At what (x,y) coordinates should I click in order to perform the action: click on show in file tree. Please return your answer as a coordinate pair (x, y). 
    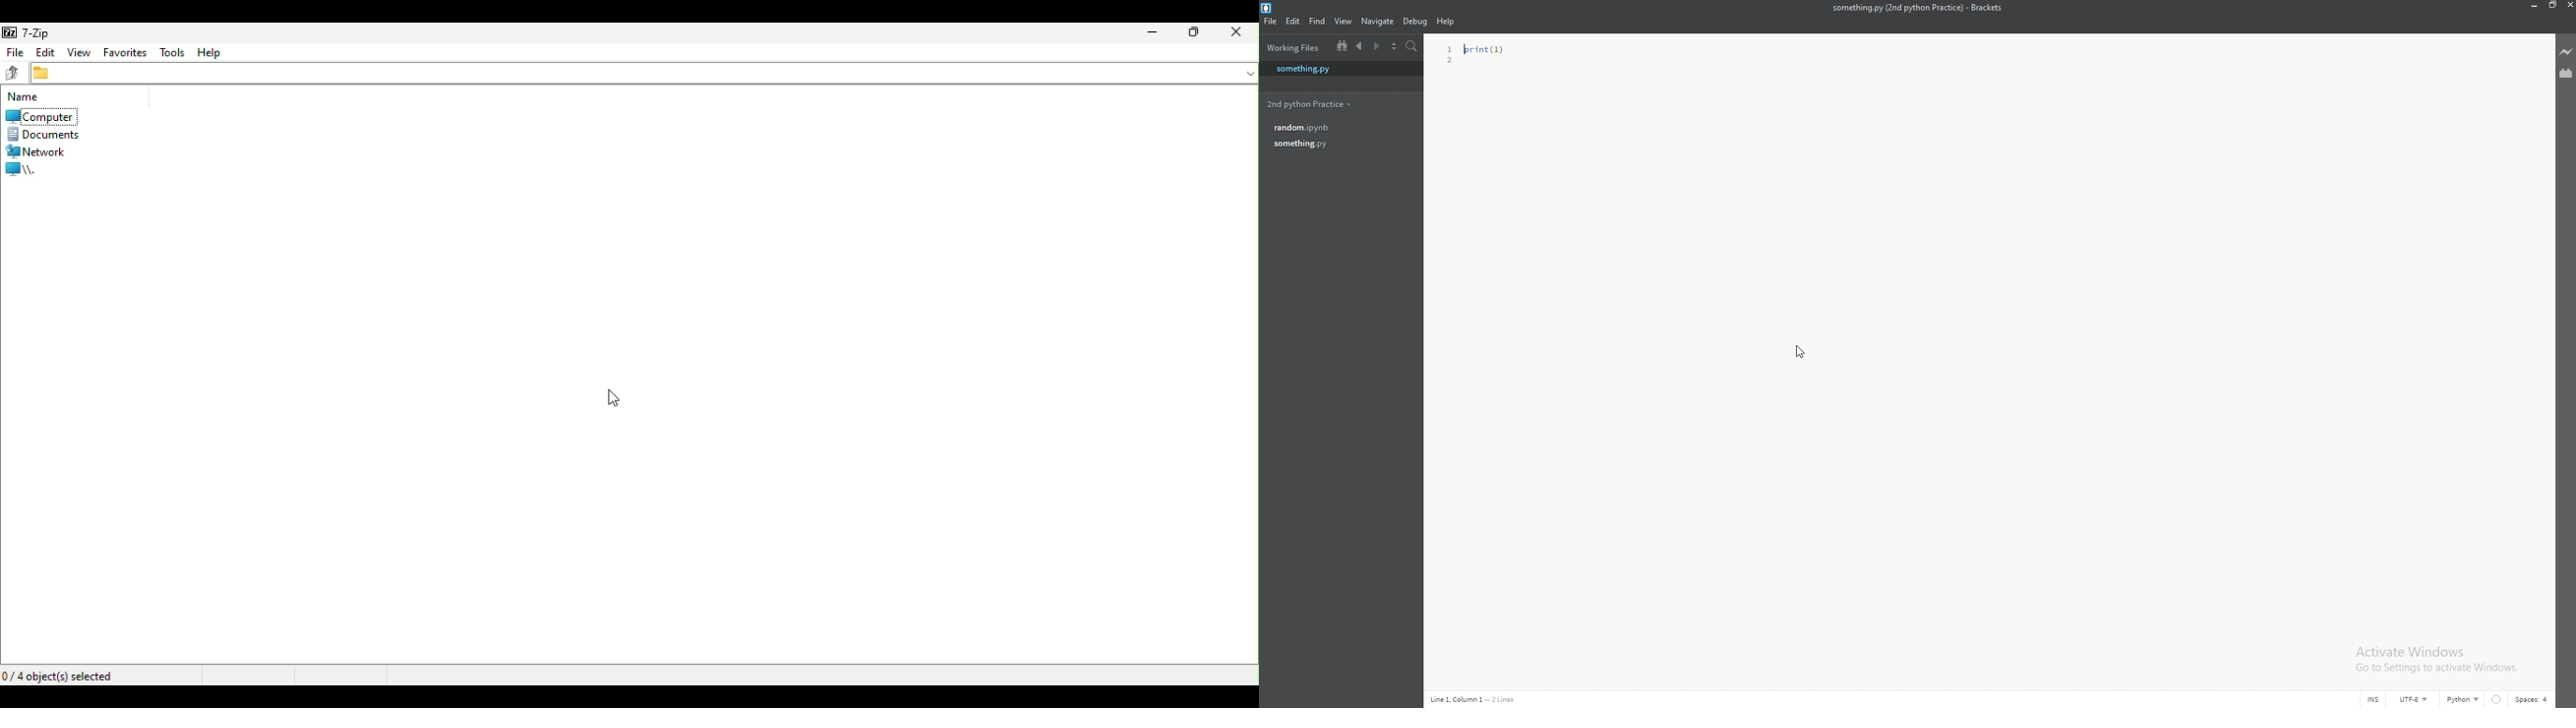
    Looking at the image, I should click on (1341, 46).